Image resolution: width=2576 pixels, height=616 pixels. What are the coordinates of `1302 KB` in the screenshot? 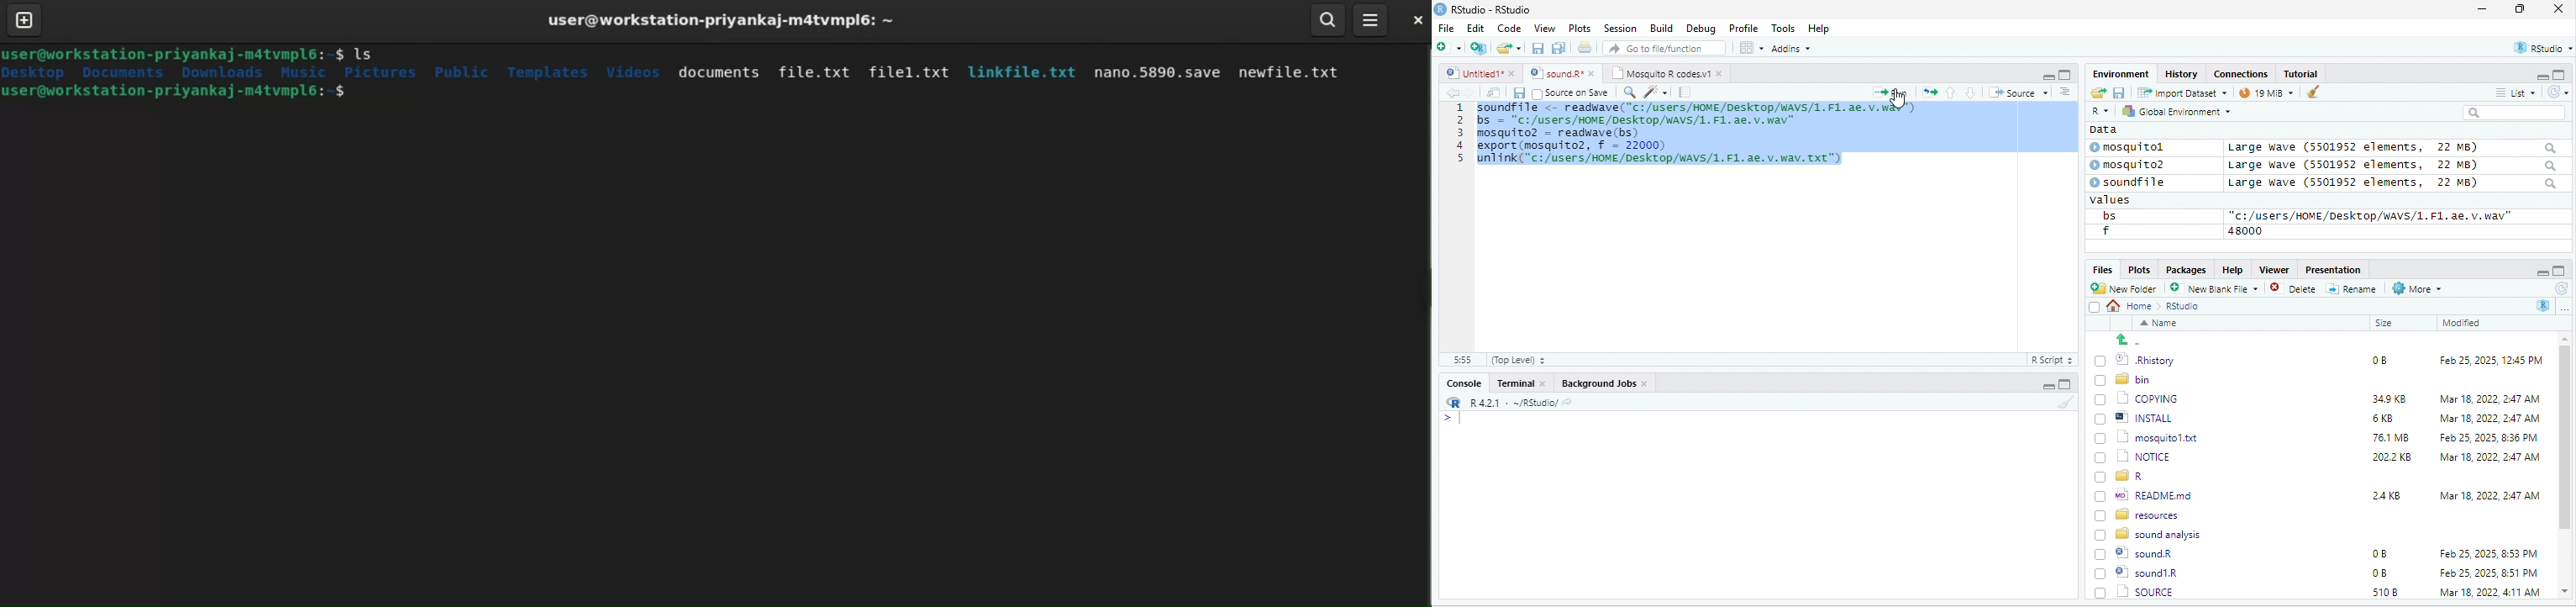 It's located at (2394, 592).